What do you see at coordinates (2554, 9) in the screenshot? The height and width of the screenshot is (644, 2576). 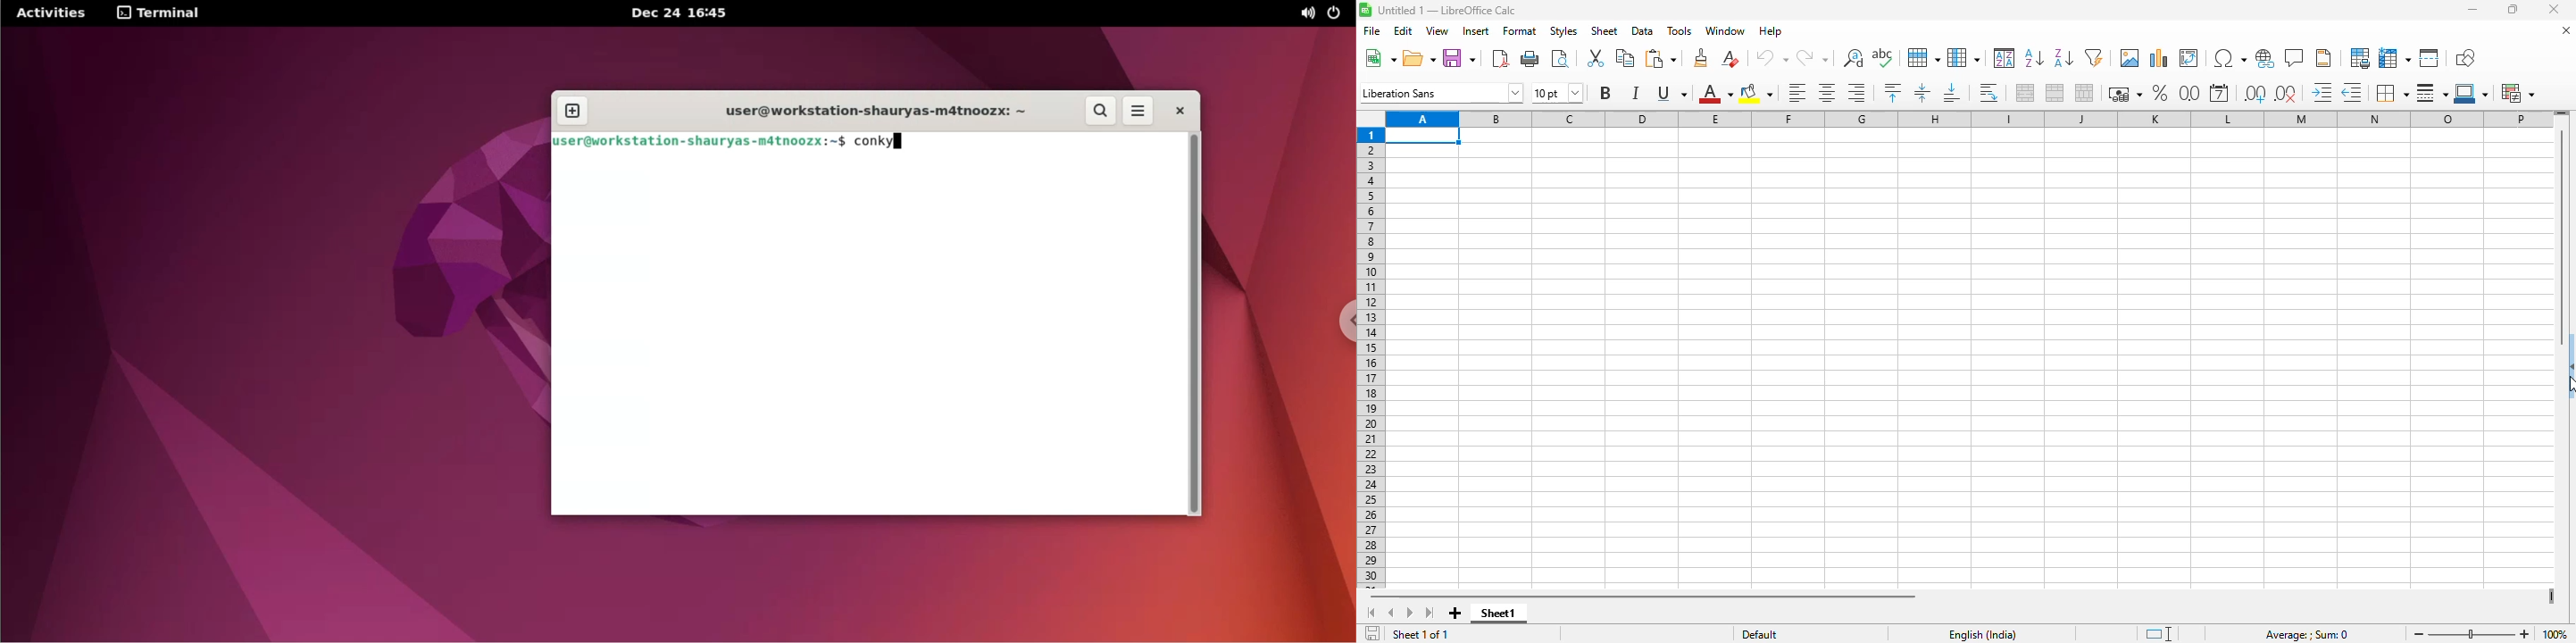 I see `close` at bounding box center [2554, 9].